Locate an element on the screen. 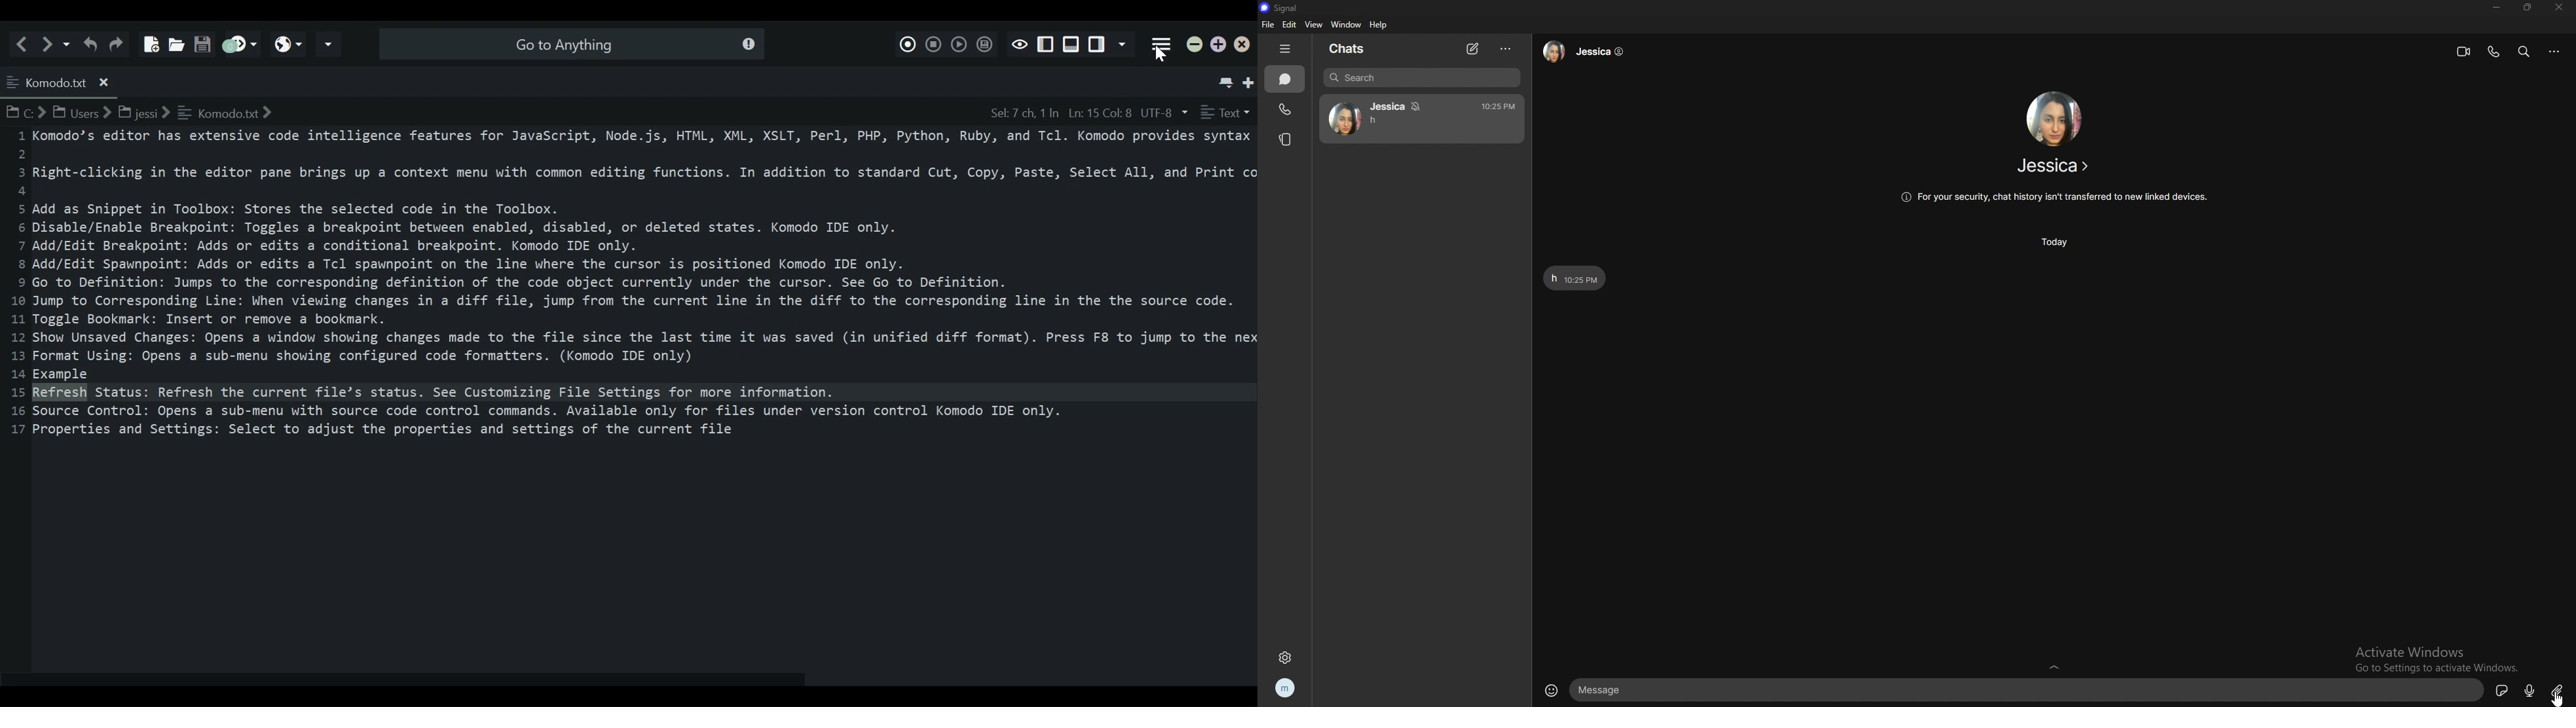 The height and width of the screenshot is (728, 2576). attachment is located at coordinates (2557, 689).